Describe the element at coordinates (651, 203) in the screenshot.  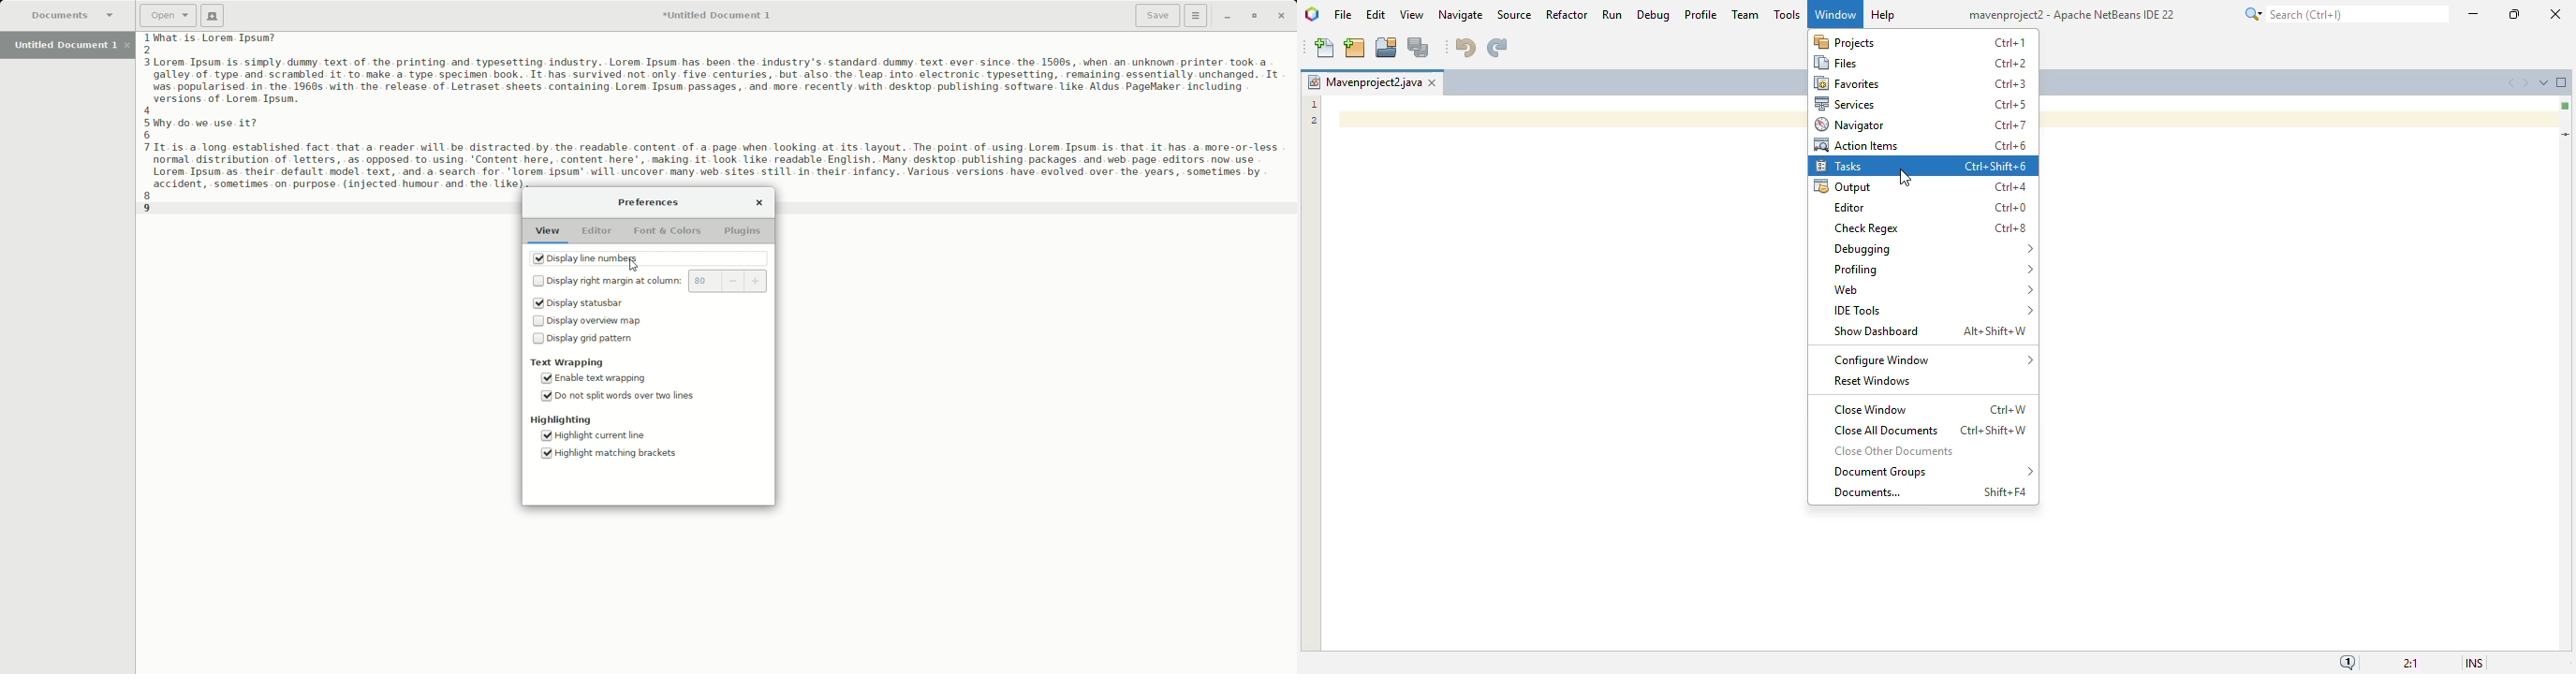
I see `Preferences` at that location.